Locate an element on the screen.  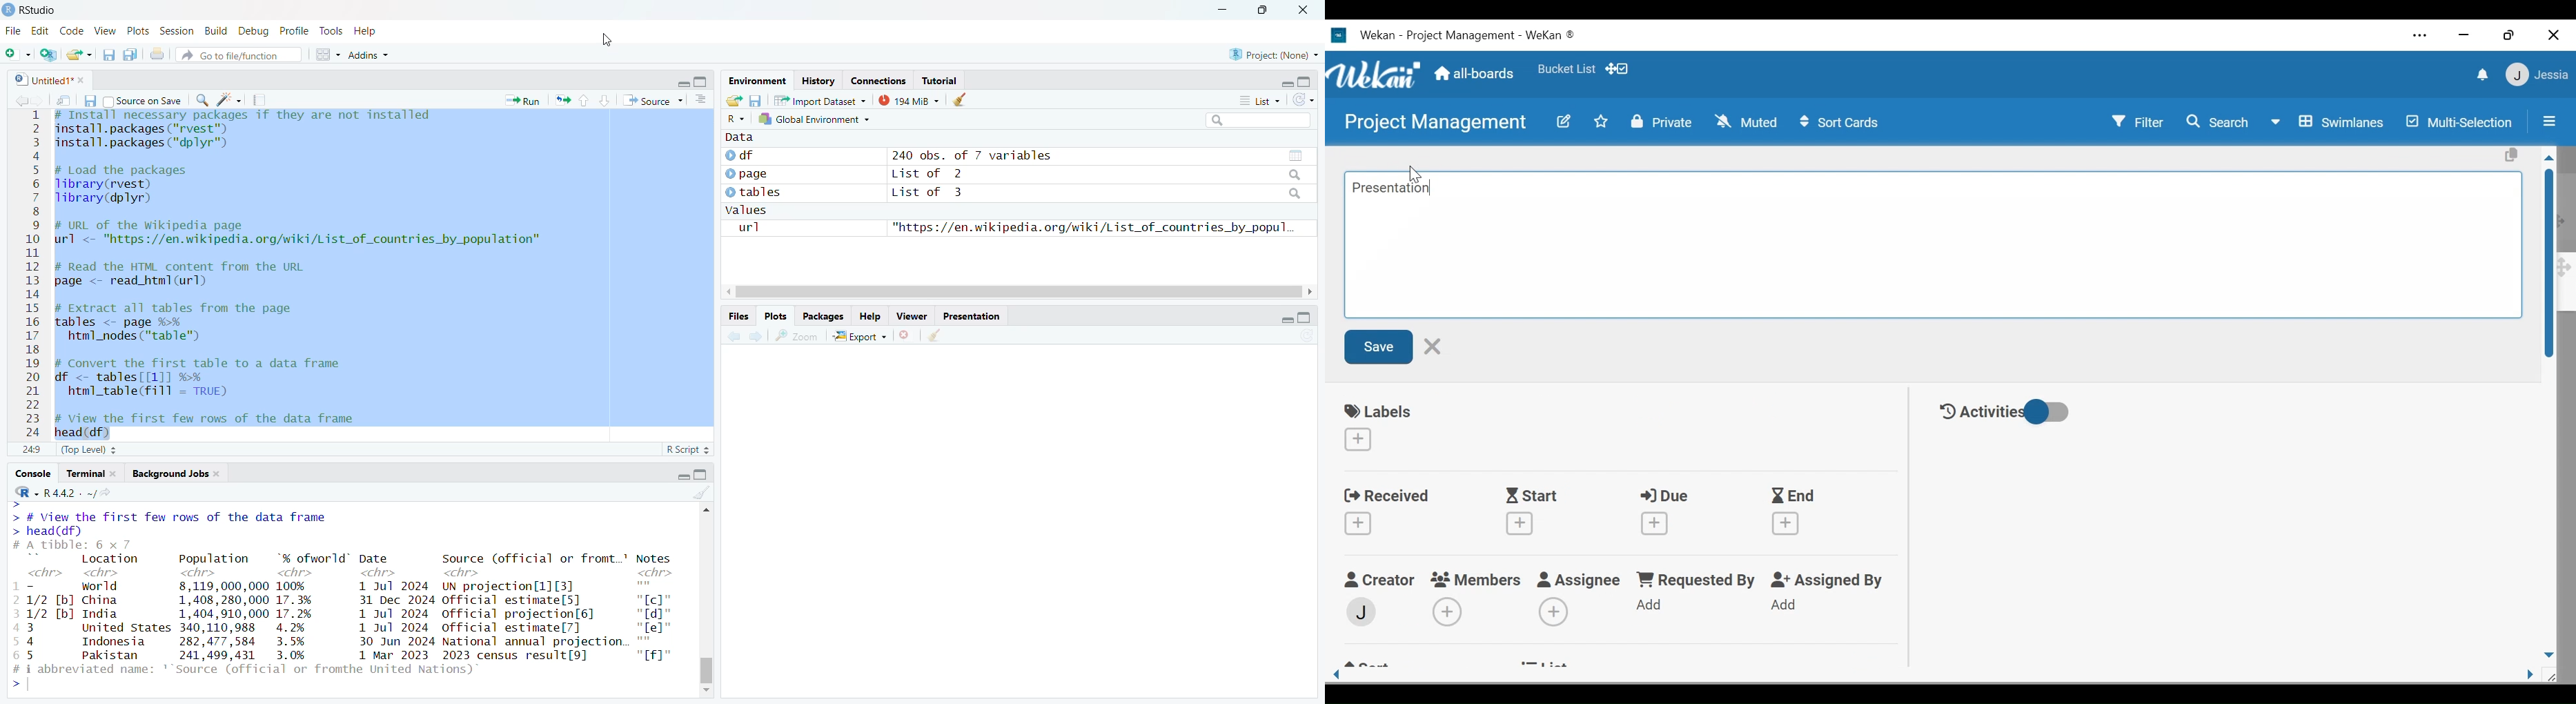
Plots is located at coordinates (775, 315).